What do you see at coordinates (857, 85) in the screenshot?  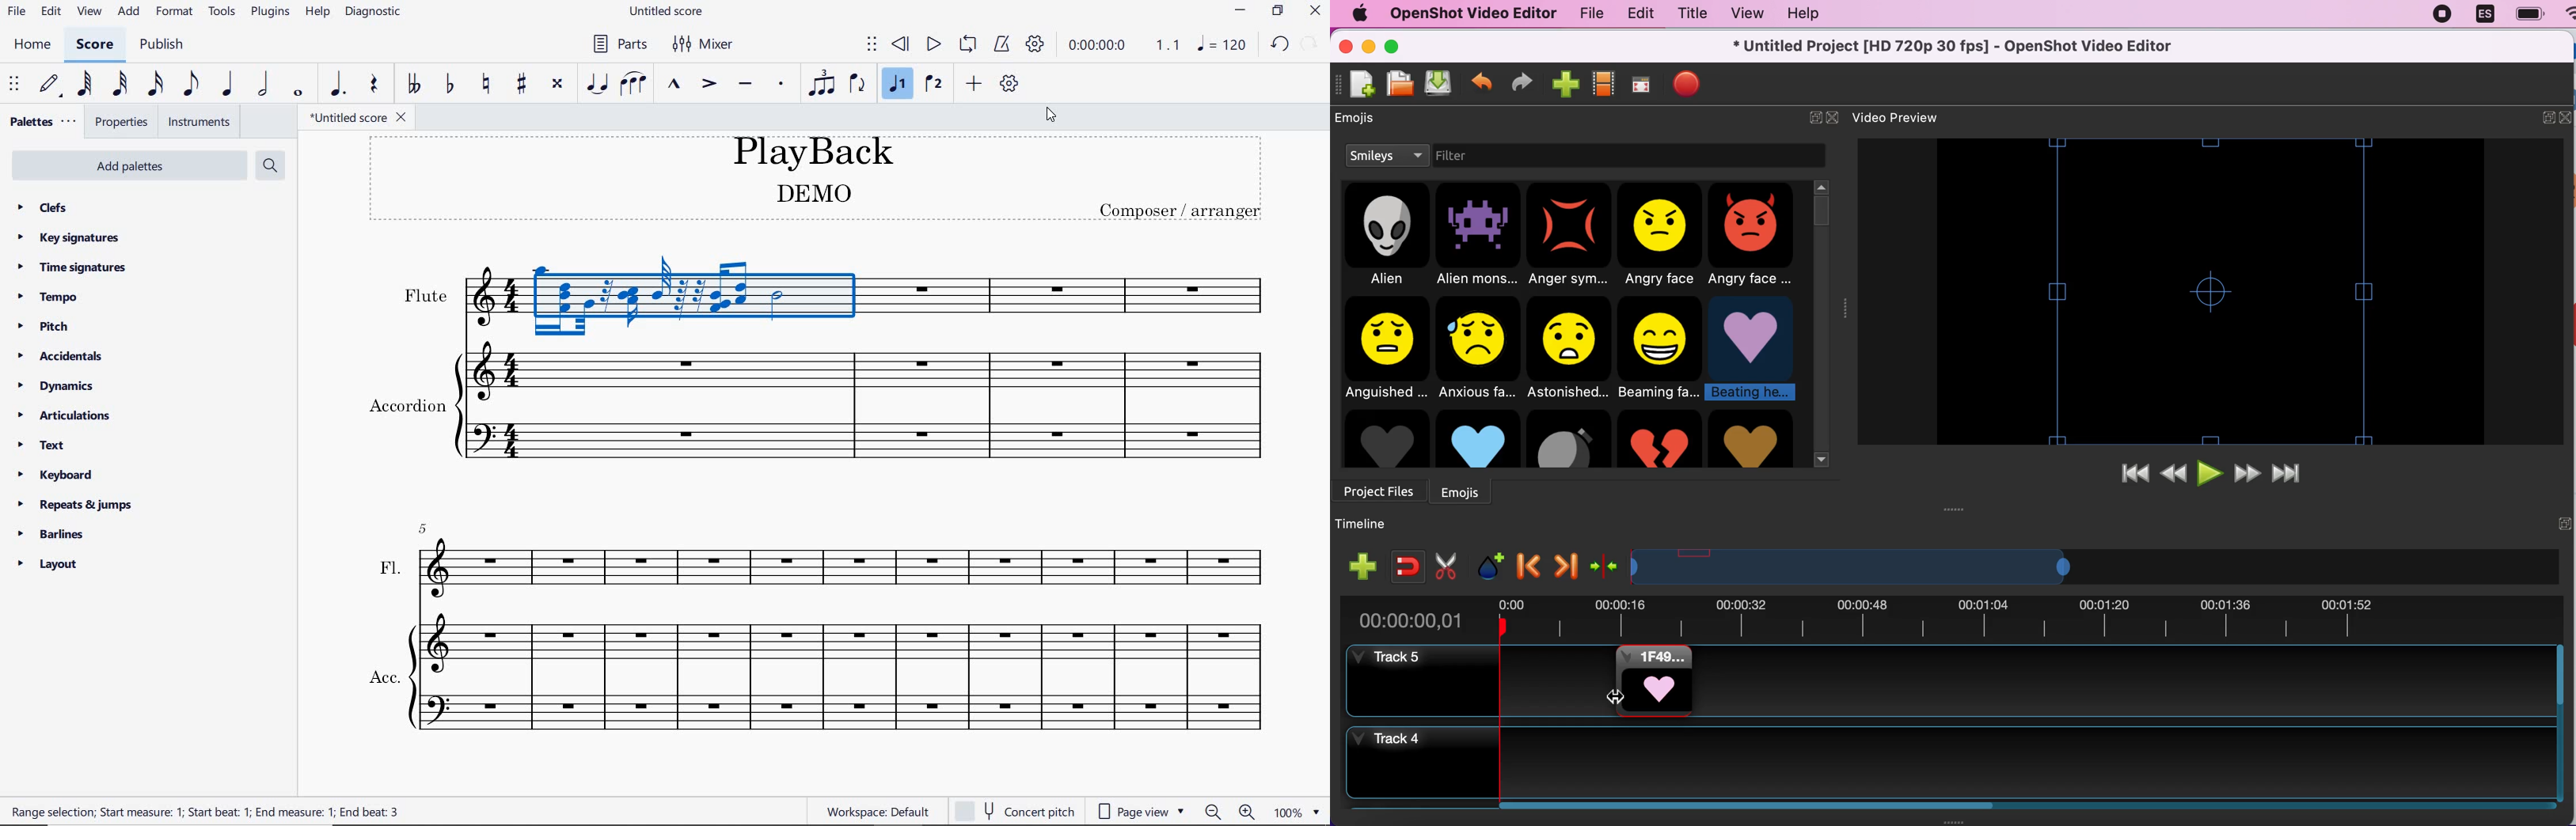 I see `flip direction` at bounding box center [857, 85].